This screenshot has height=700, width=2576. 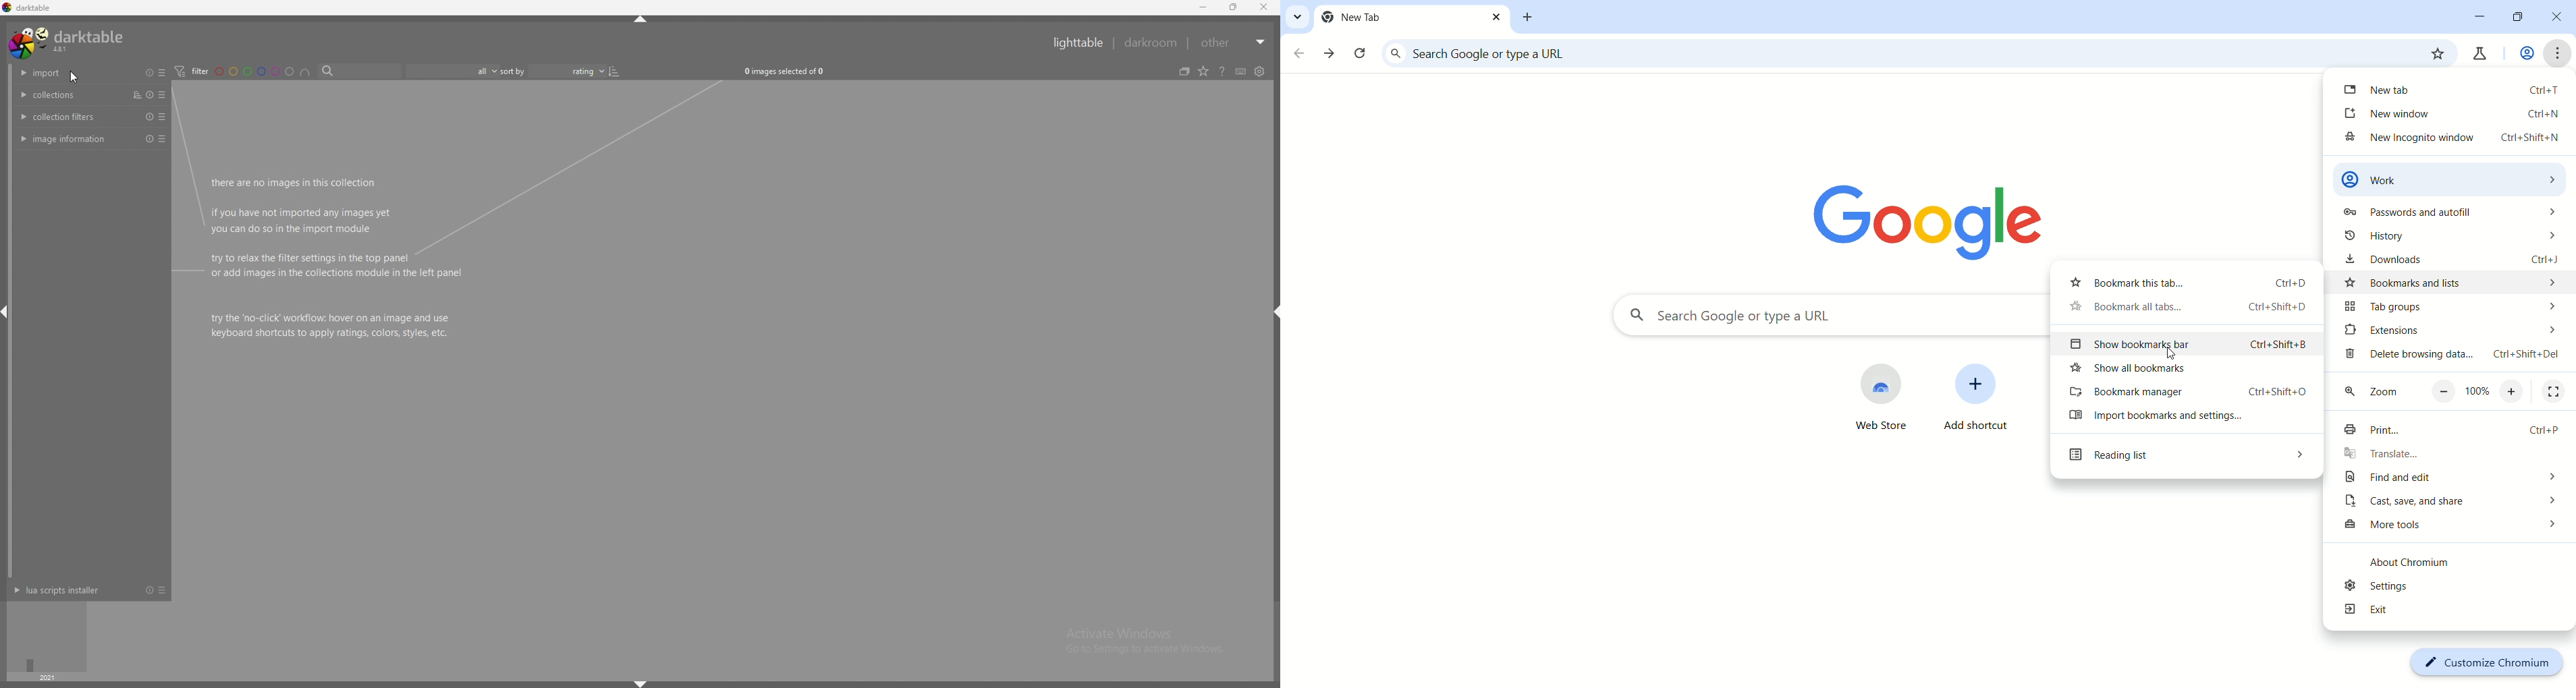 What do you see at coordinates (2453, 113) in the screenshot?
I see `new window` at bounding box center [2453, 113].